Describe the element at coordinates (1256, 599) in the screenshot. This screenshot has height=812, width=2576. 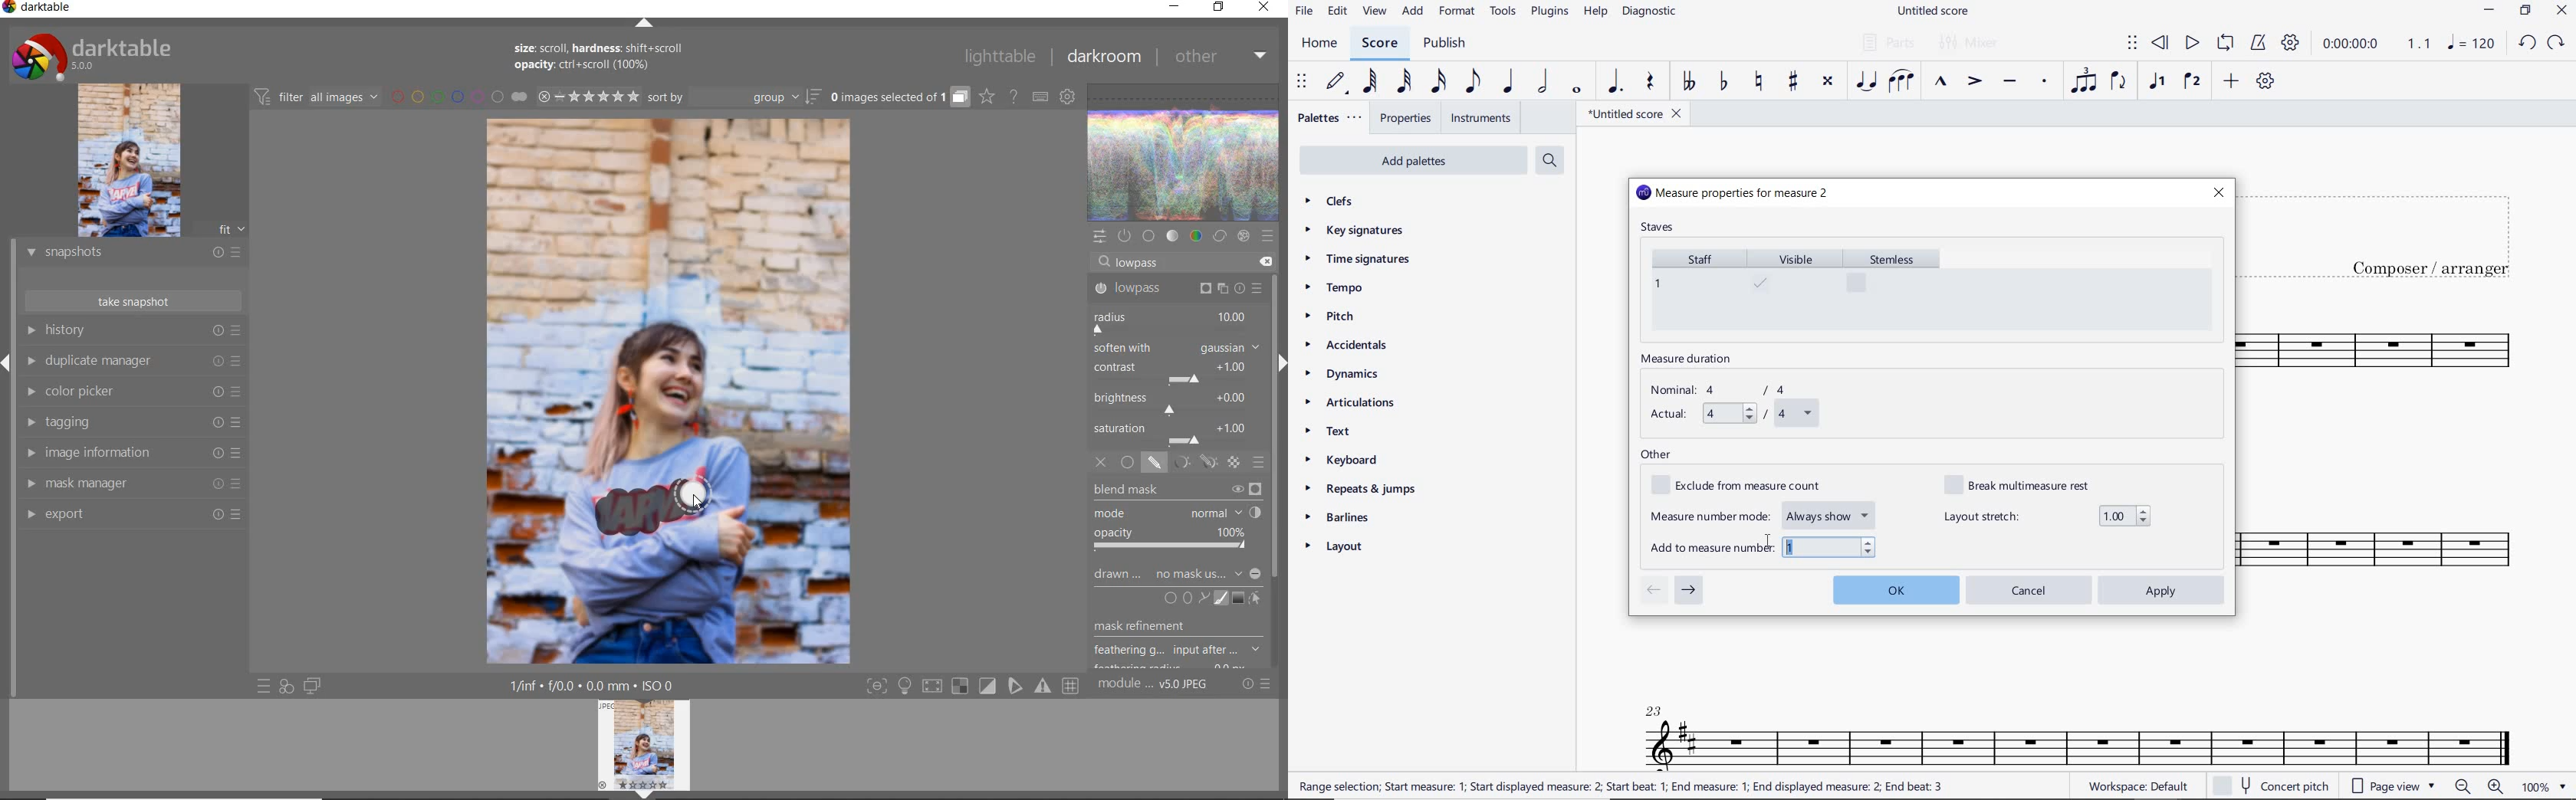
I see `show & edit mask elements` at that location.